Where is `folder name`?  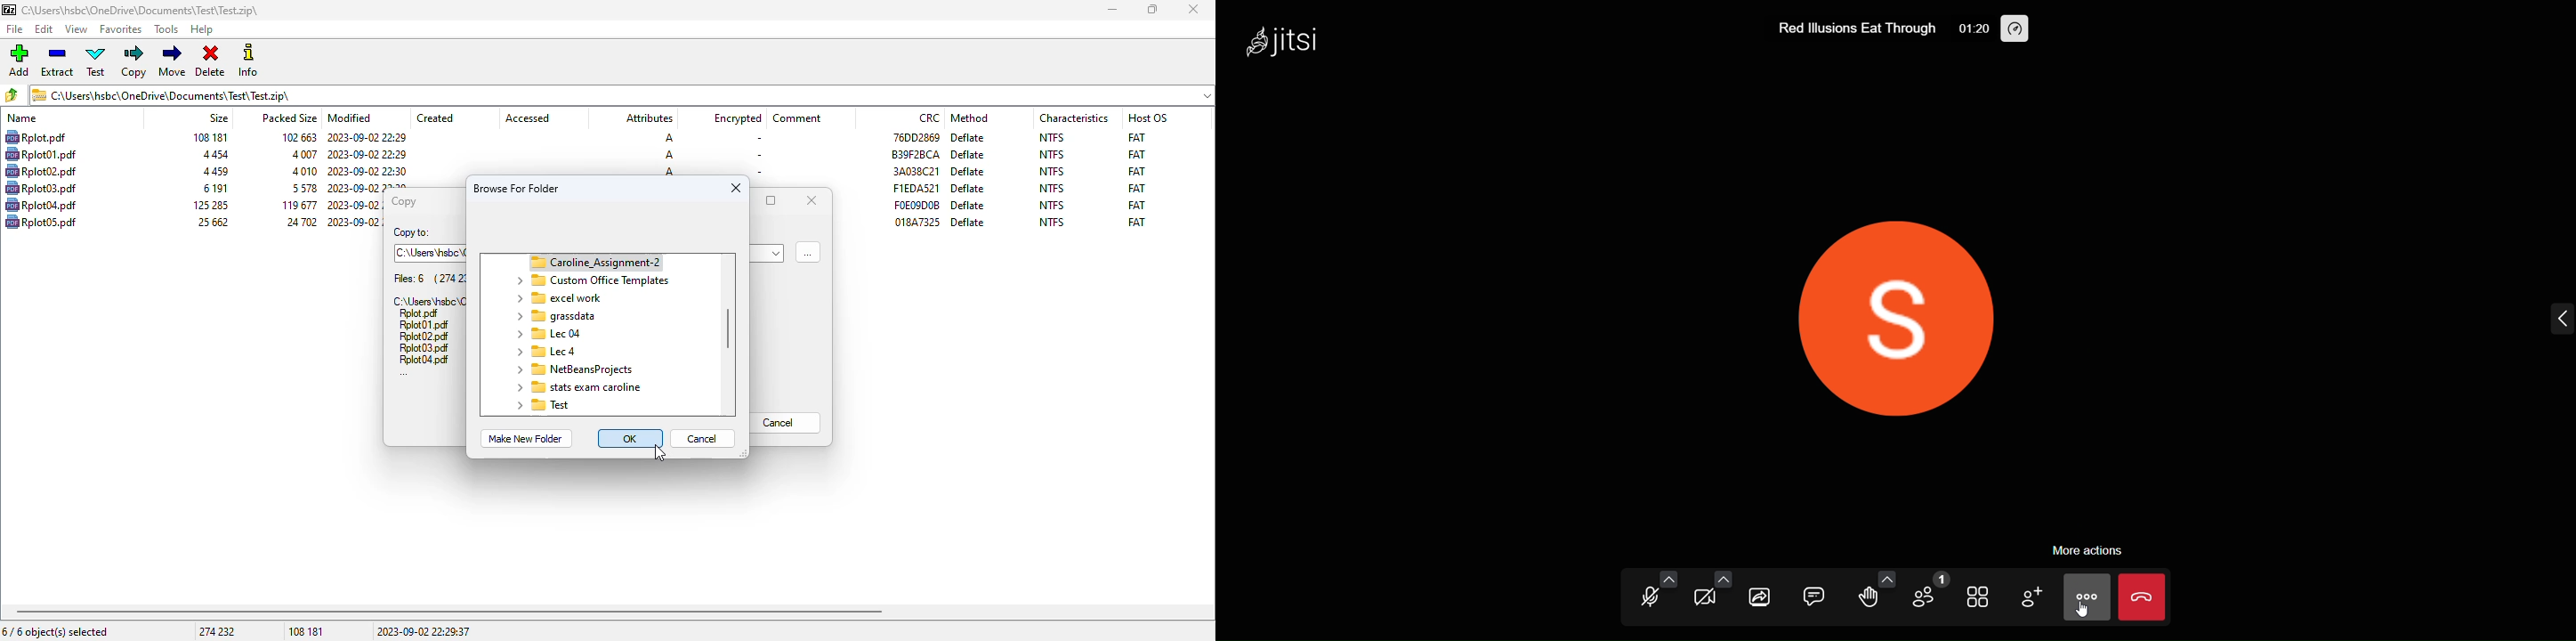
folder name is located at coordinates (576, 386).